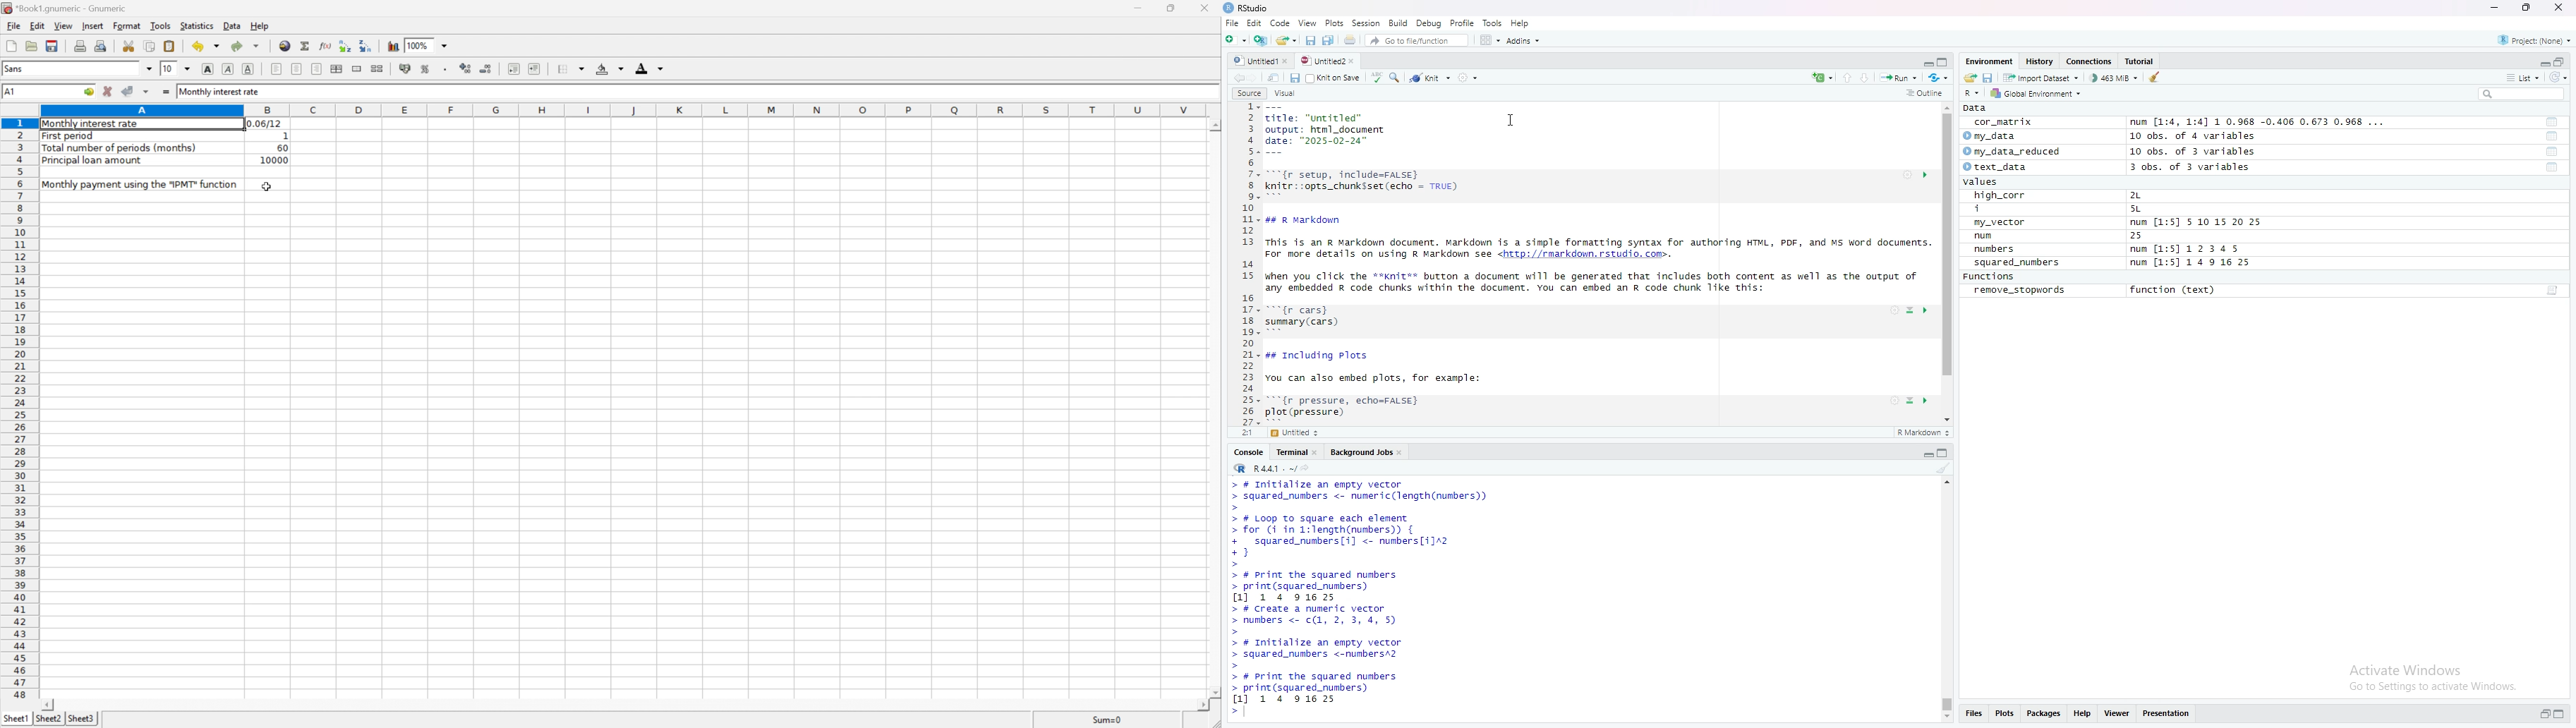  Describe the element at coordinates (1346, 78) in the screenshot. I see `knit or Save` at that location.